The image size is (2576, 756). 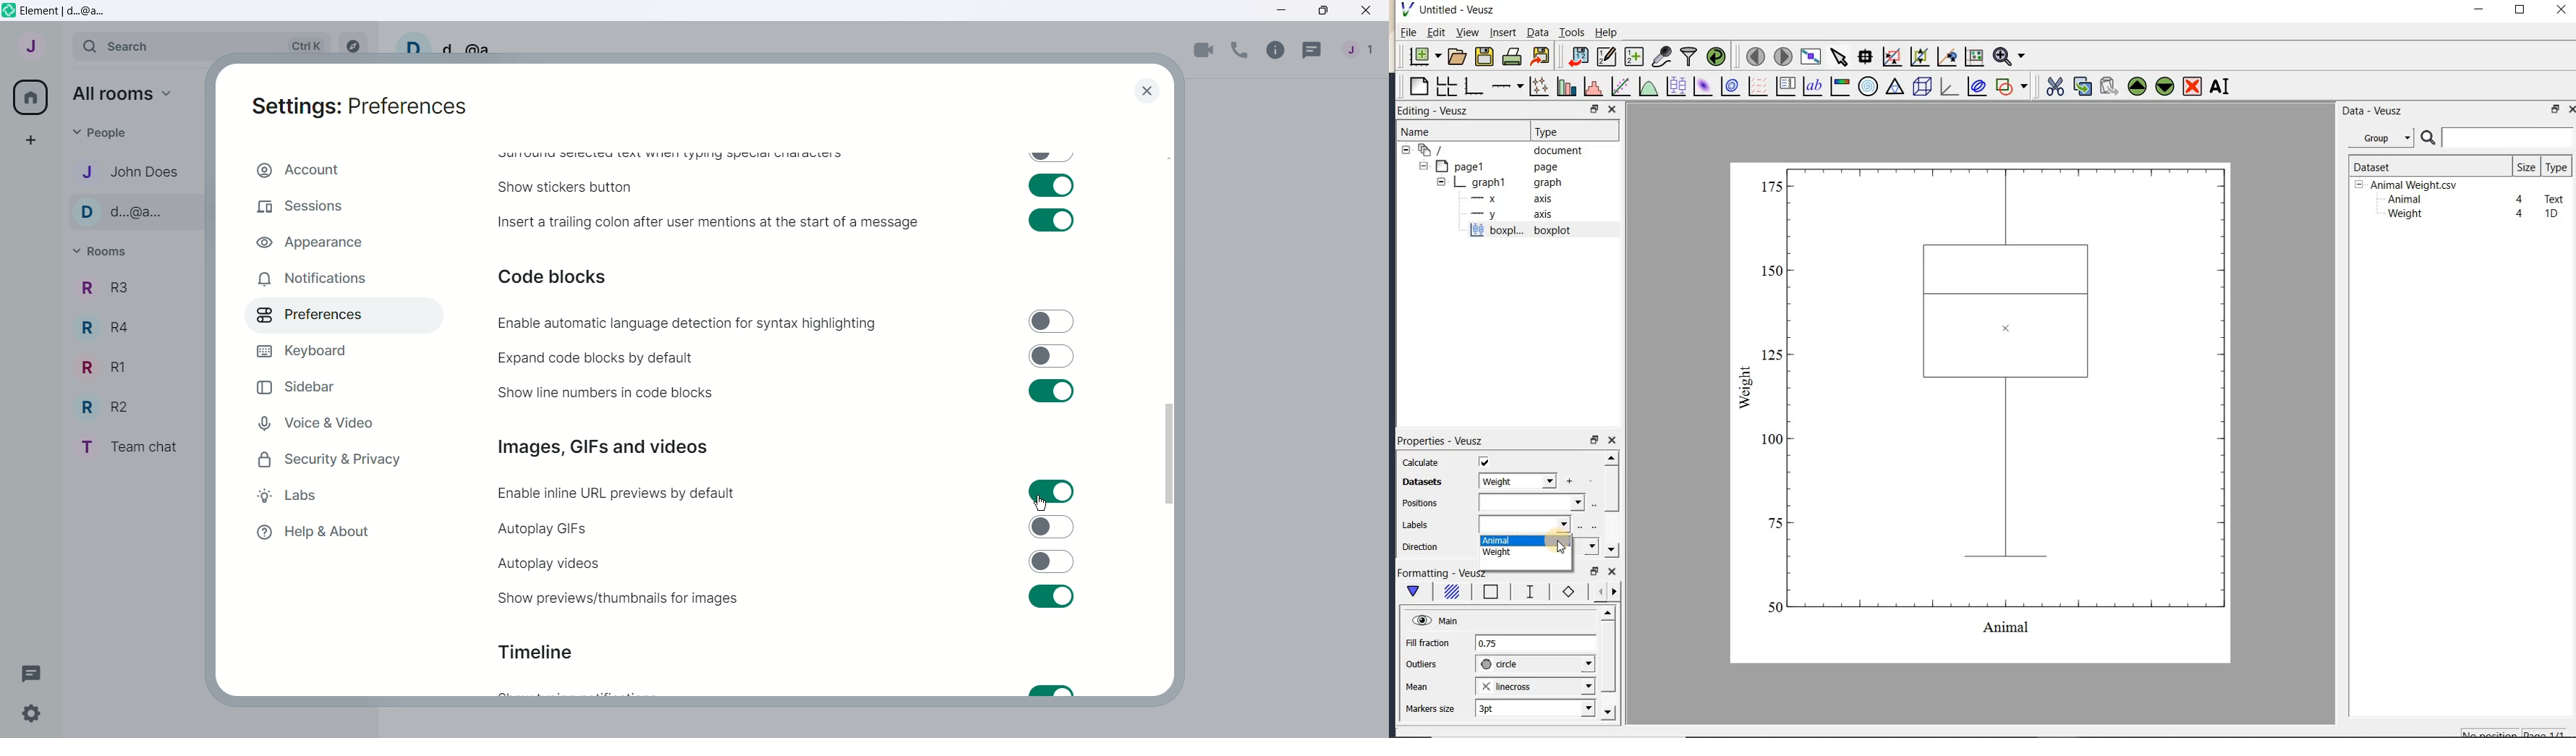 I want to click on R1 - Room Name, so click(x=106, y=367).